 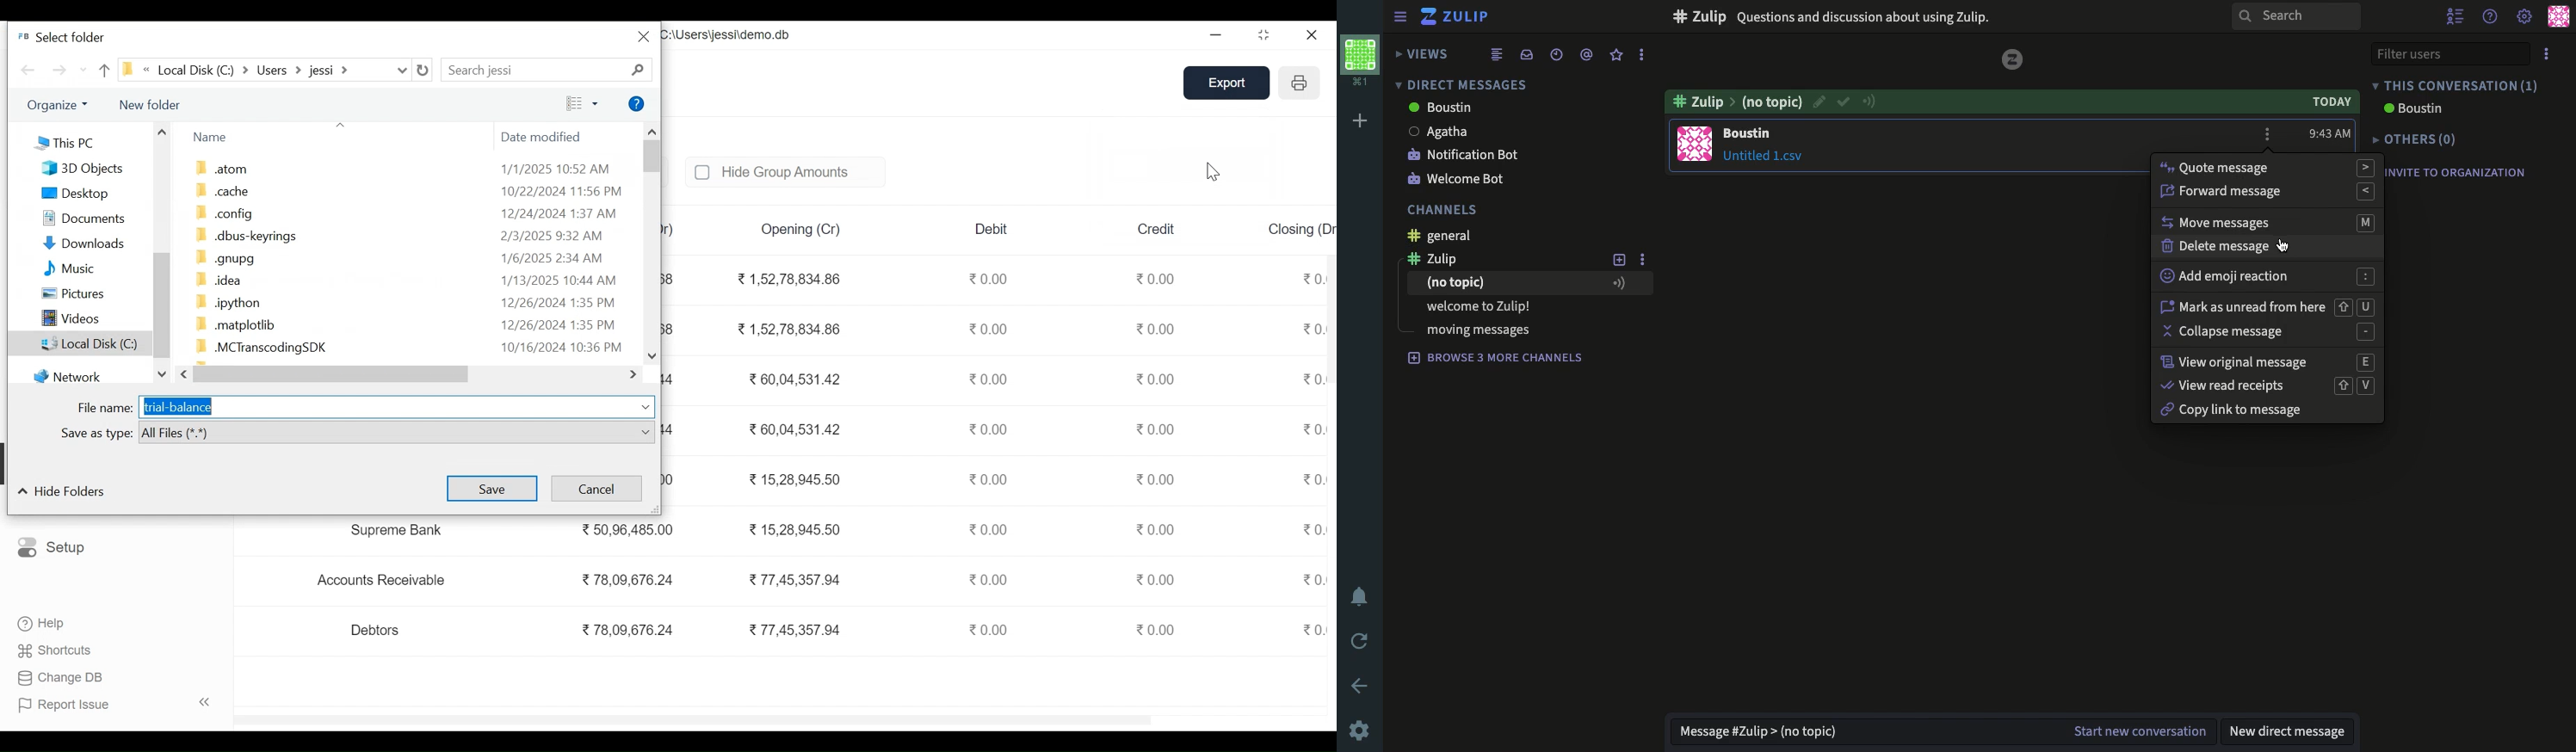 I want to click on Scroll down, so click(x=162, y=374).